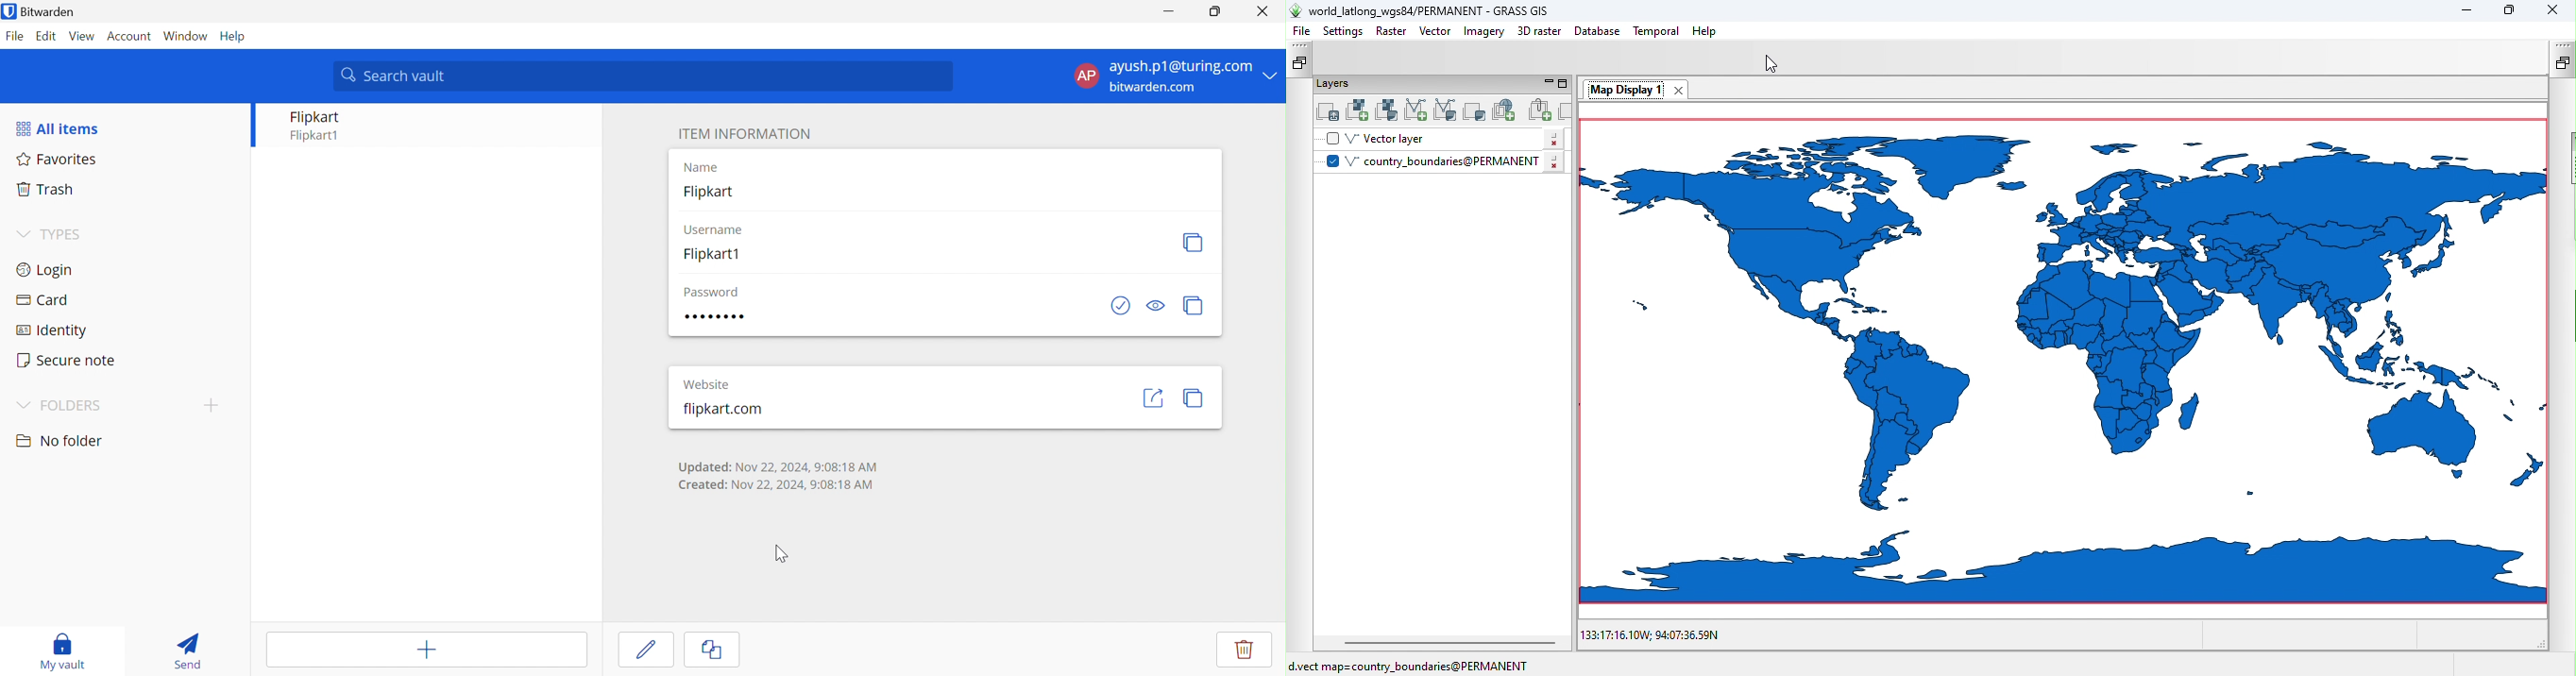 The width and height of the screenshot is (2576, 700). I want to click on Favorites, so click(58, 160).